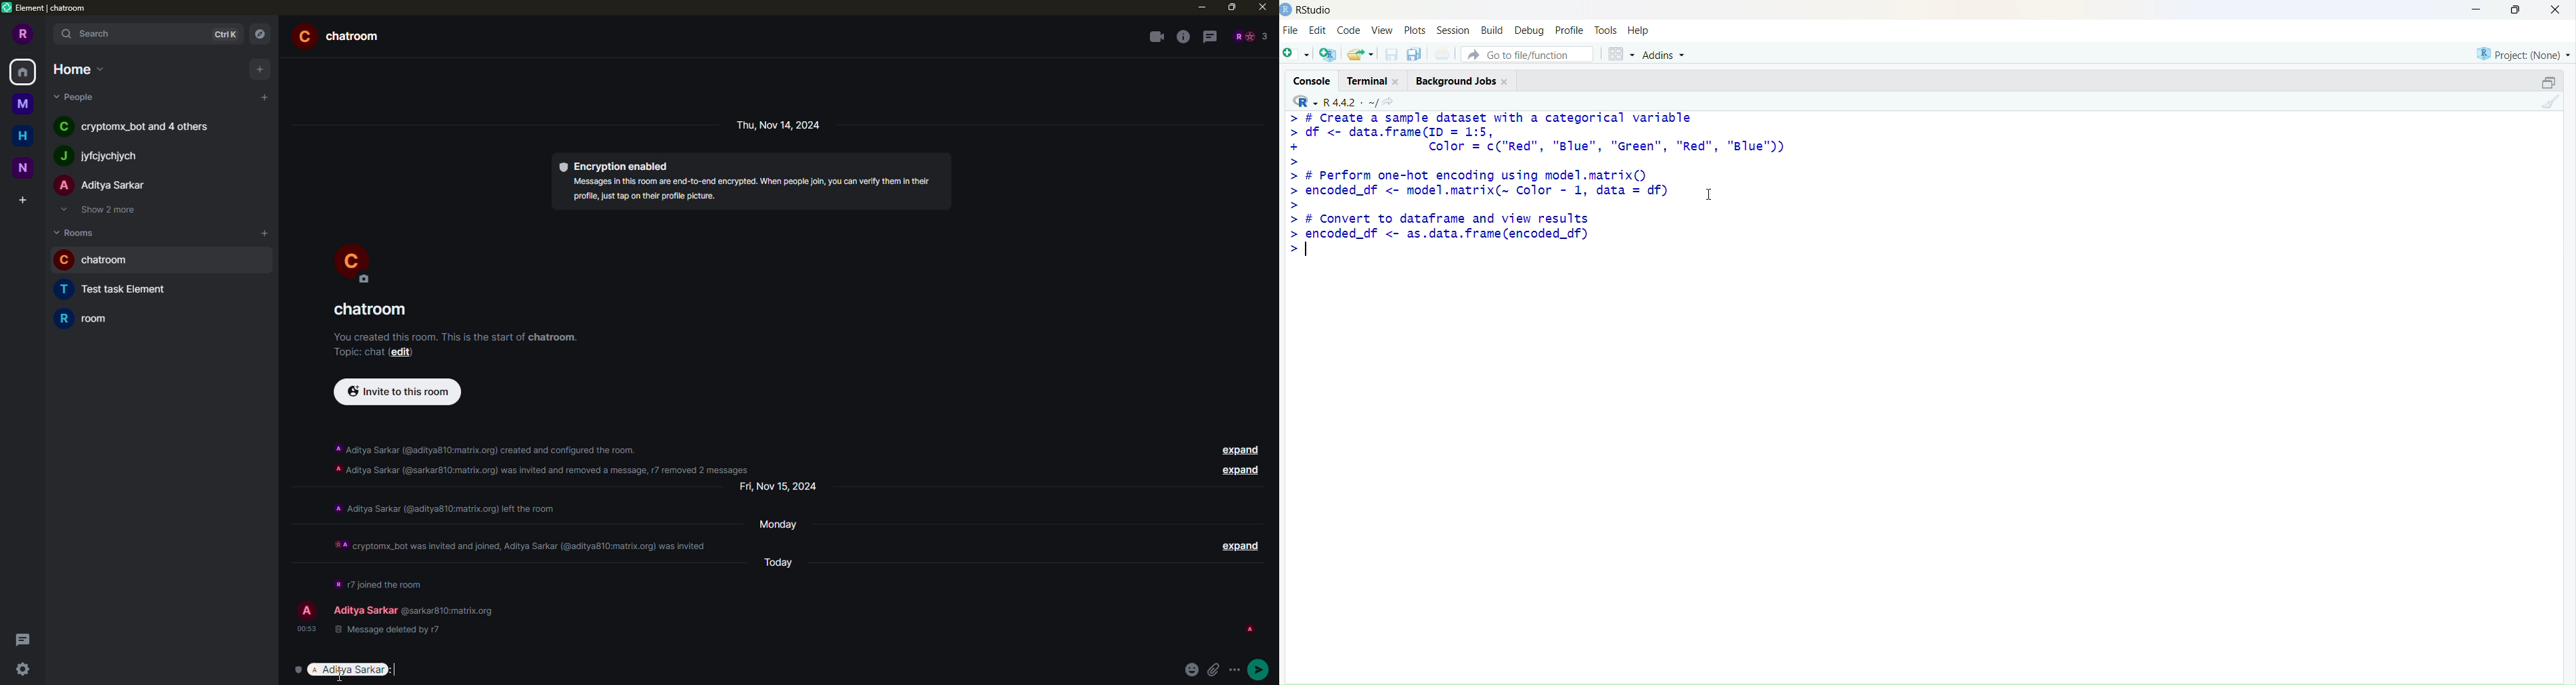  Describe the element at coordinates (21, 101) in the screenshot. I see `space` at that location.